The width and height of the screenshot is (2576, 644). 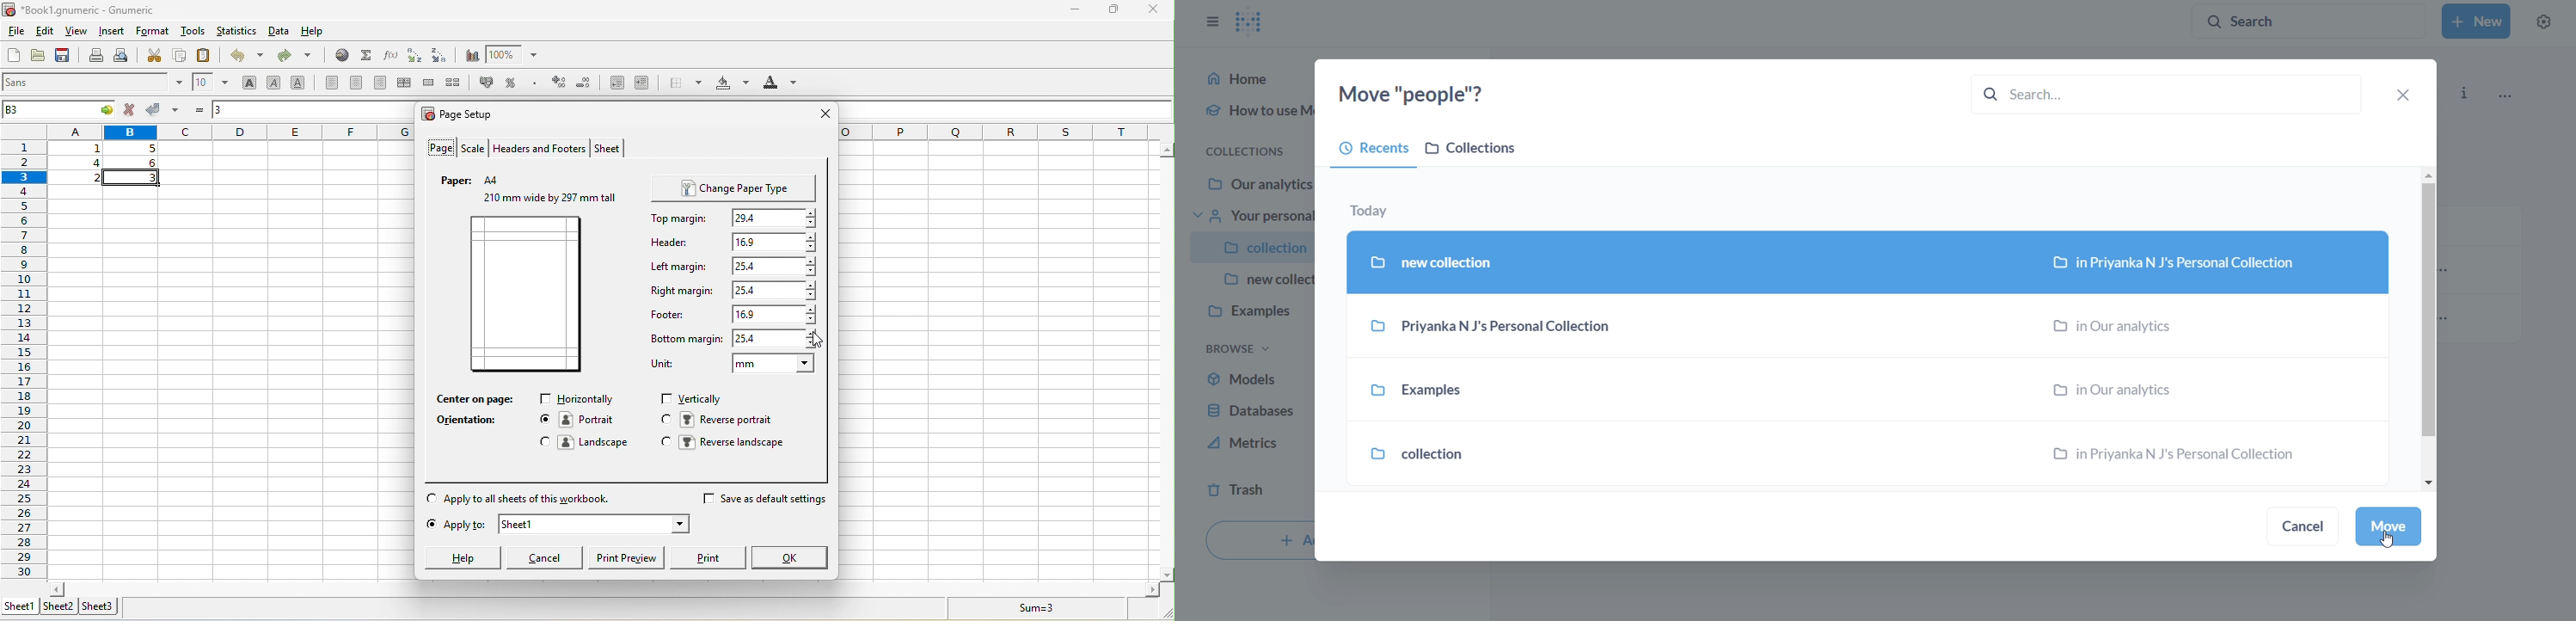 What do you see at coordinates (682, 83) in the screenshot?
I see `borders` at bounding box center [682, 83].